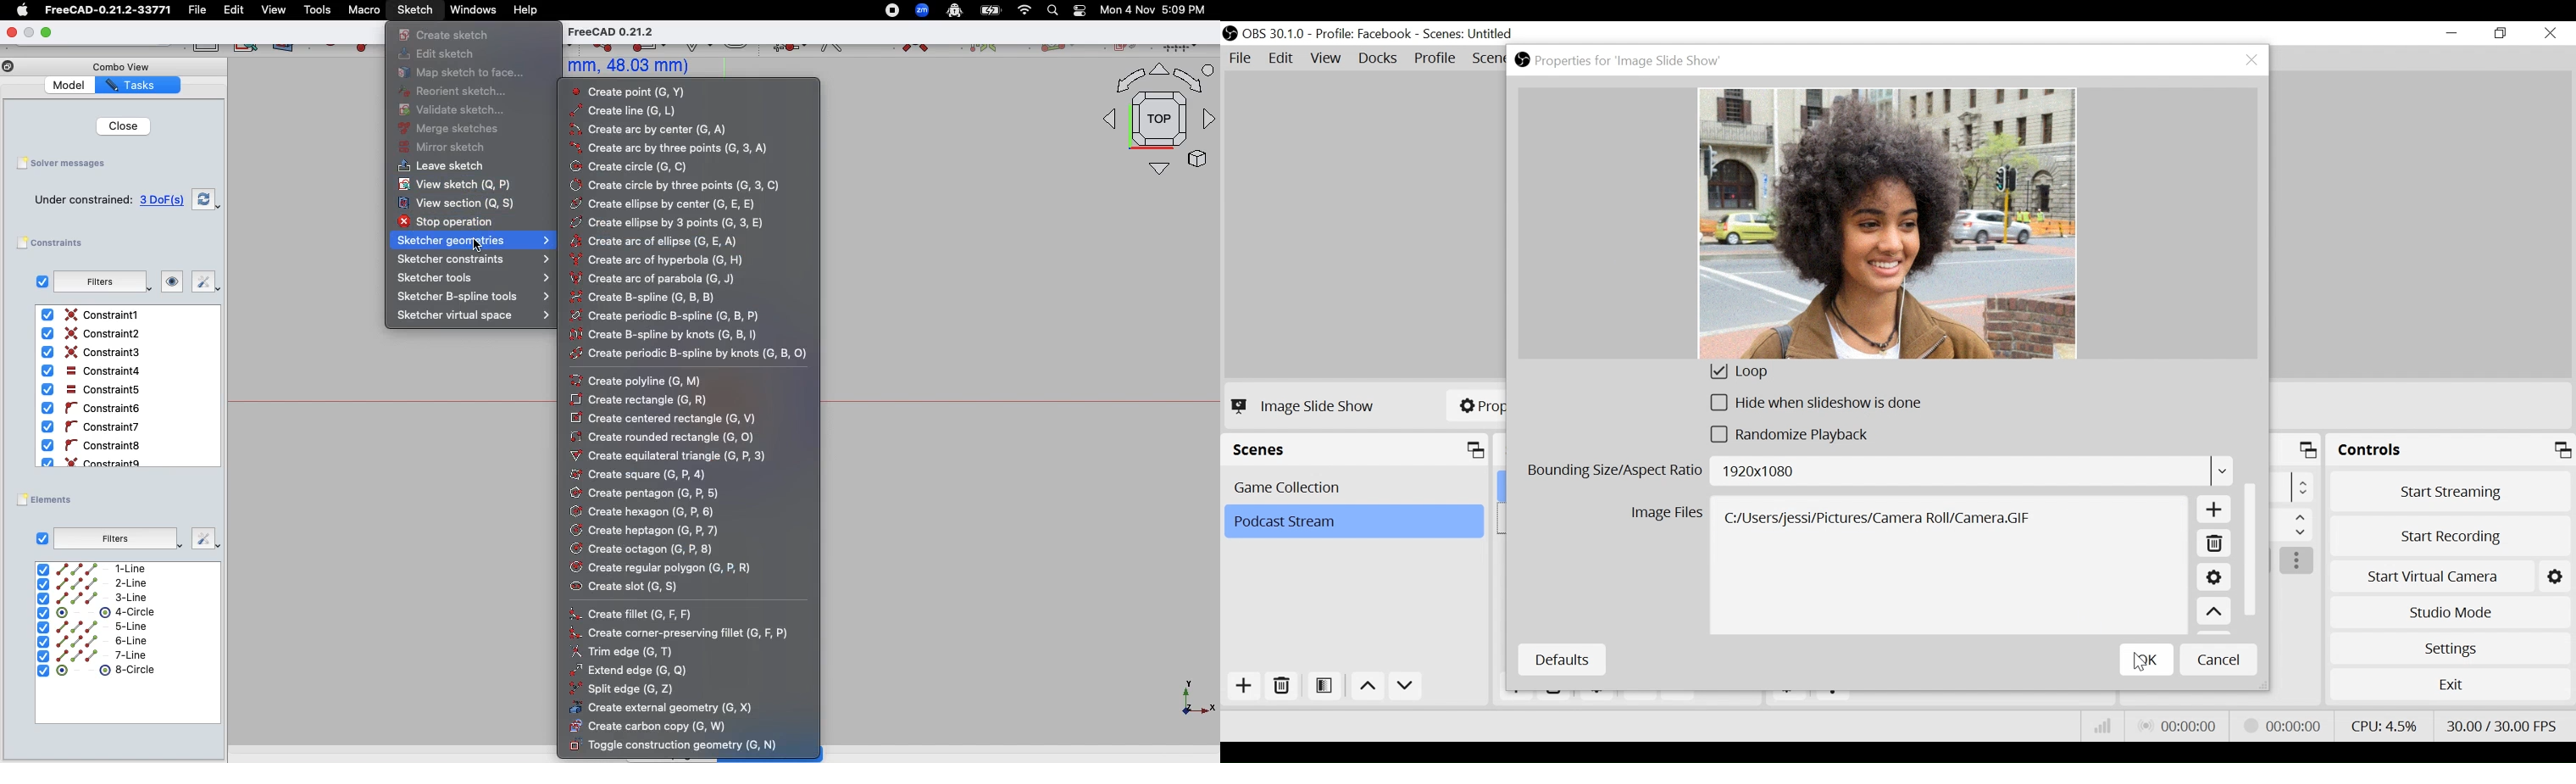  What do you see at coordinates (65, 163) in the screenshot?
I see `Solver messages` at bounding box center [65, 163].